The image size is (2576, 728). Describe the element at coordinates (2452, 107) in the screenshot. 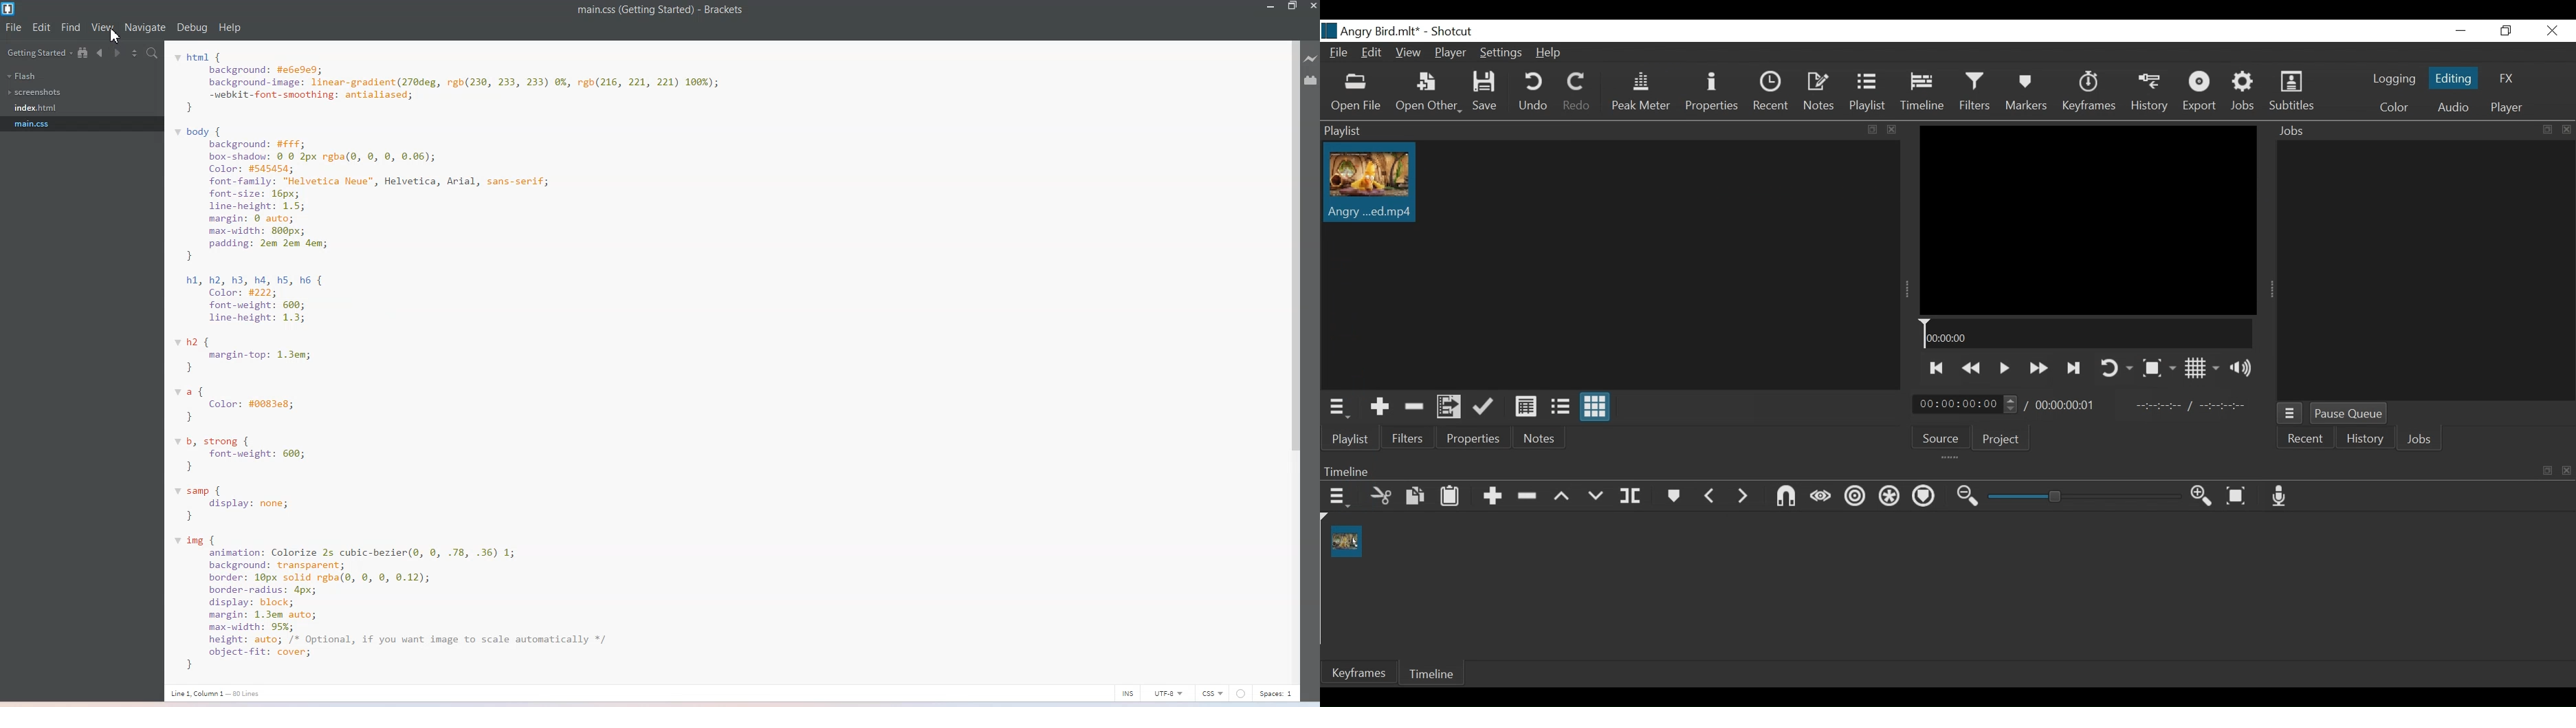

I see `Audio` at that location.